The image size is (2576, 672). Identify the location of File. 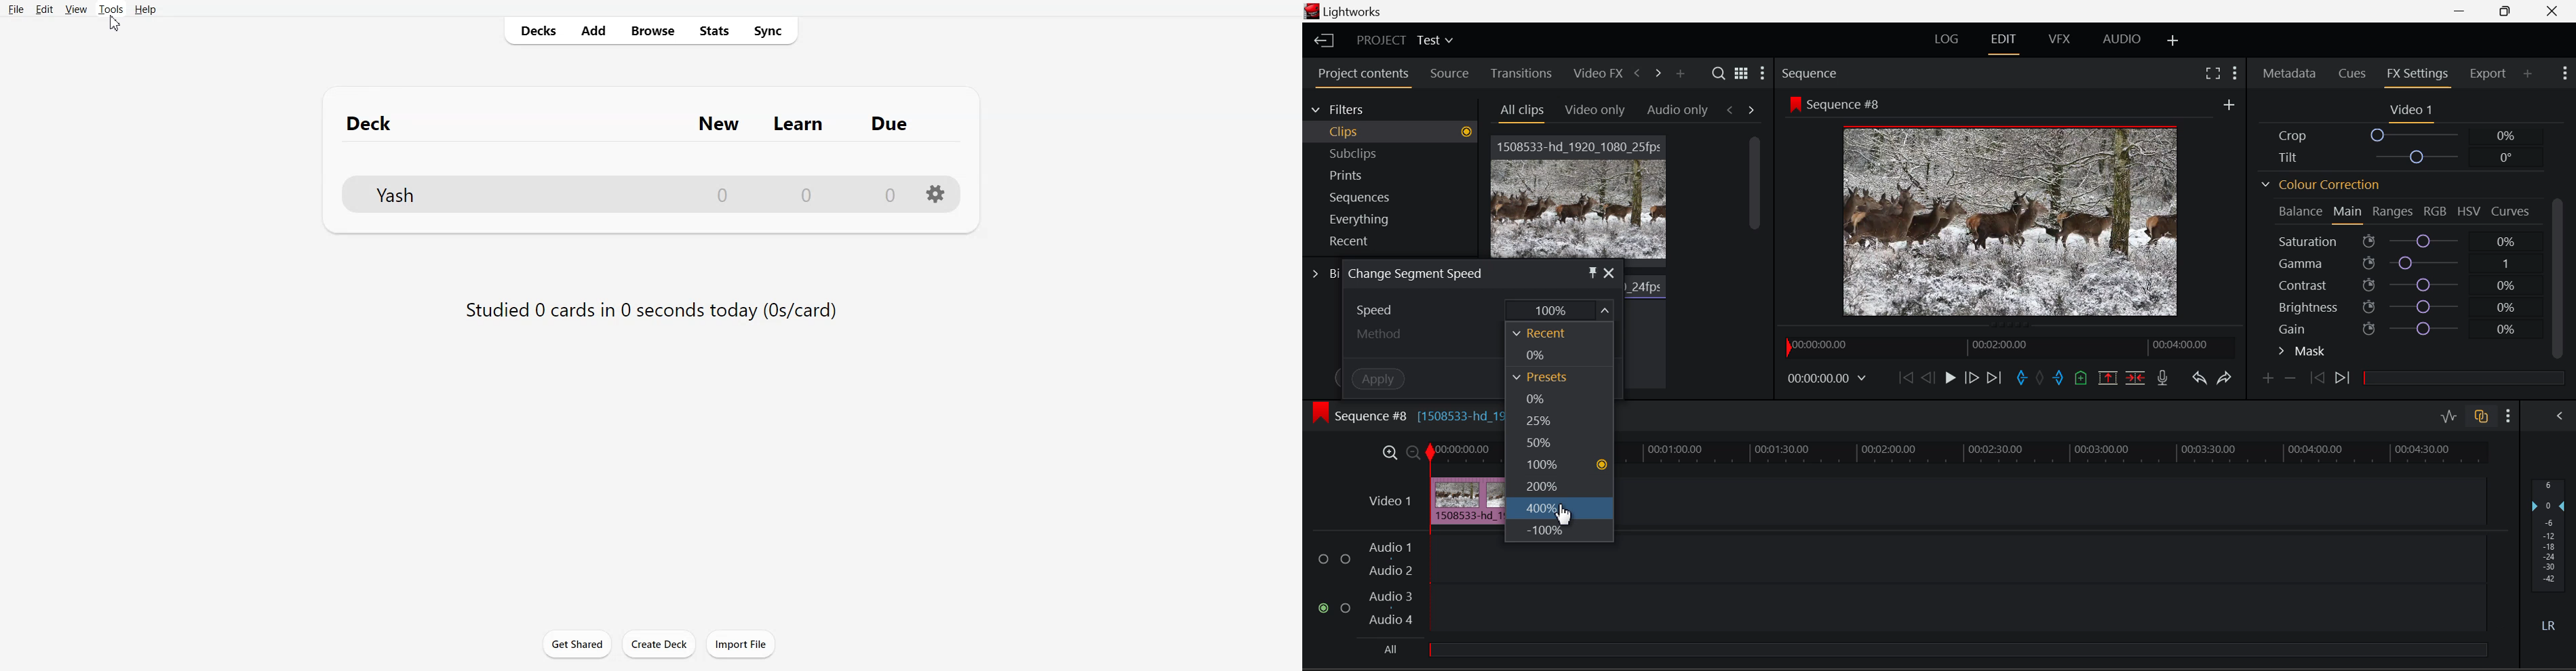
(629, 195).